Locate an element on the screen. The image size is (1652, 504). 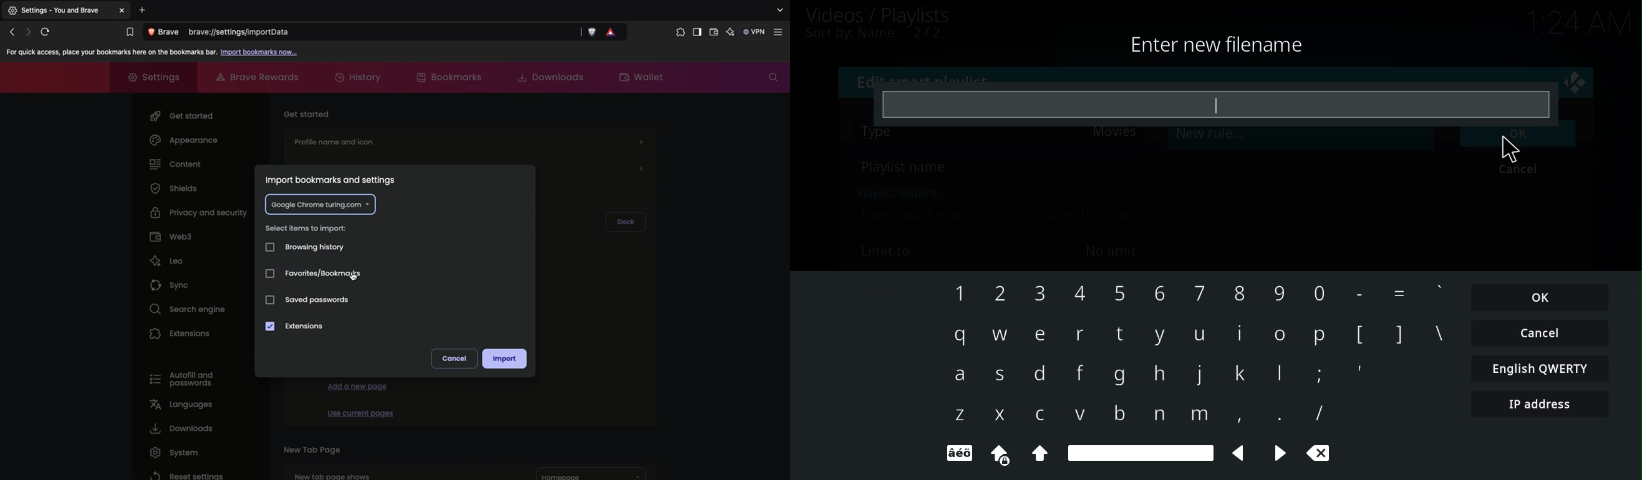
Settings is located at coordinates (149, 76).